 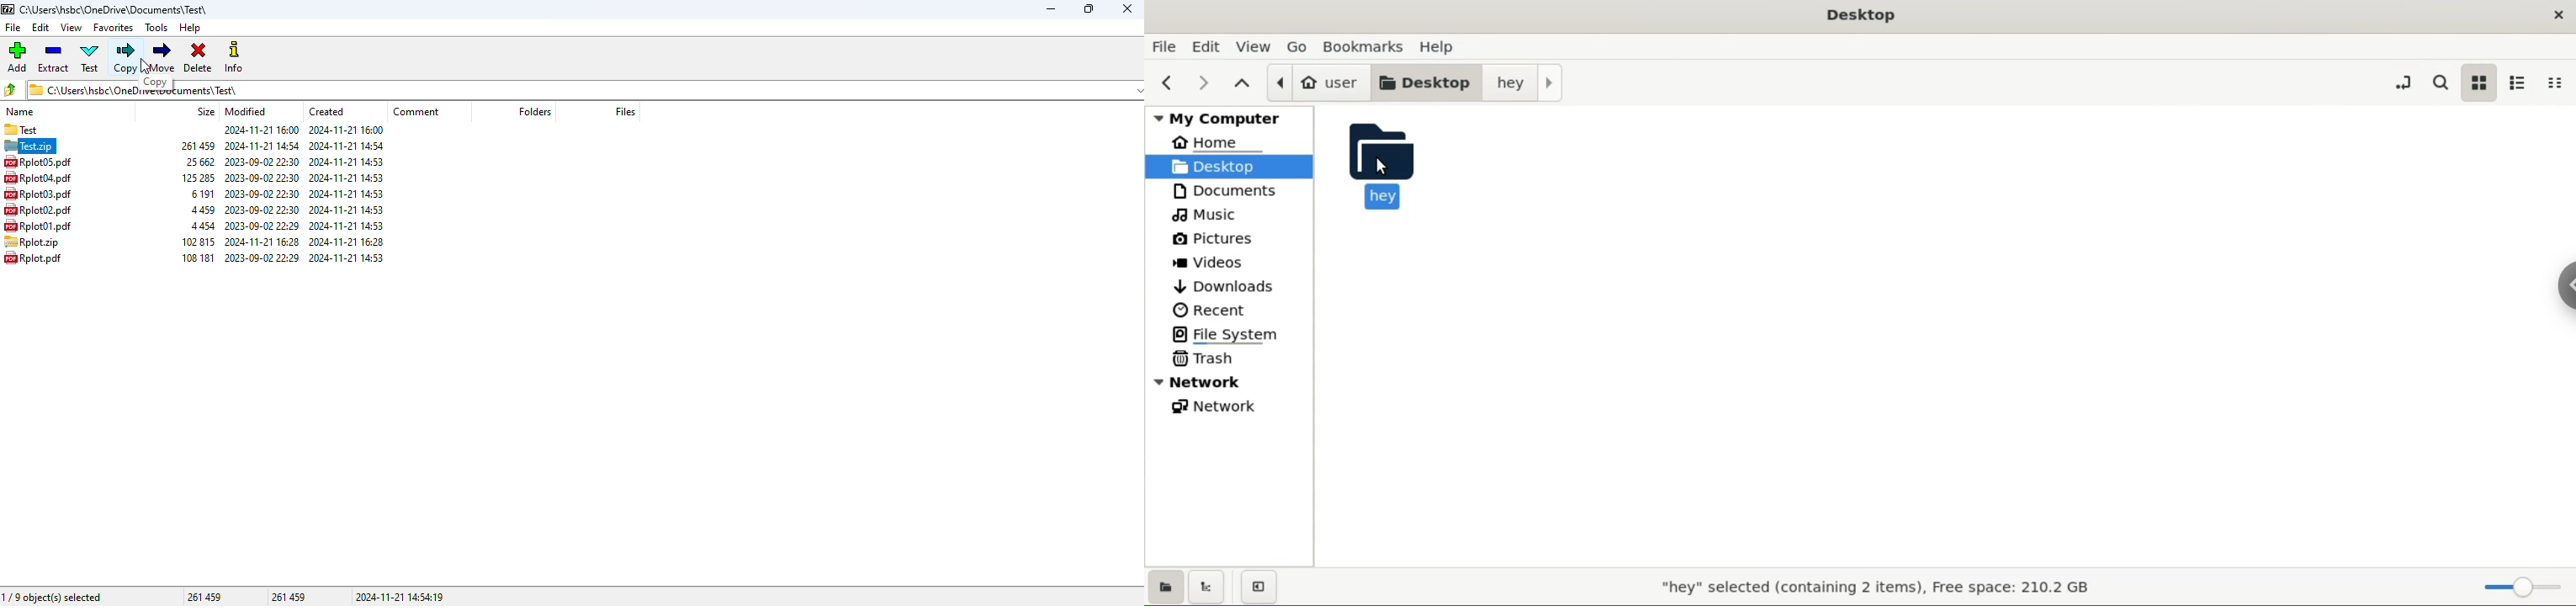 What do you see at coordinates (18, 57) in the screenshot?
I see `add` at bounding box center [18, 57].